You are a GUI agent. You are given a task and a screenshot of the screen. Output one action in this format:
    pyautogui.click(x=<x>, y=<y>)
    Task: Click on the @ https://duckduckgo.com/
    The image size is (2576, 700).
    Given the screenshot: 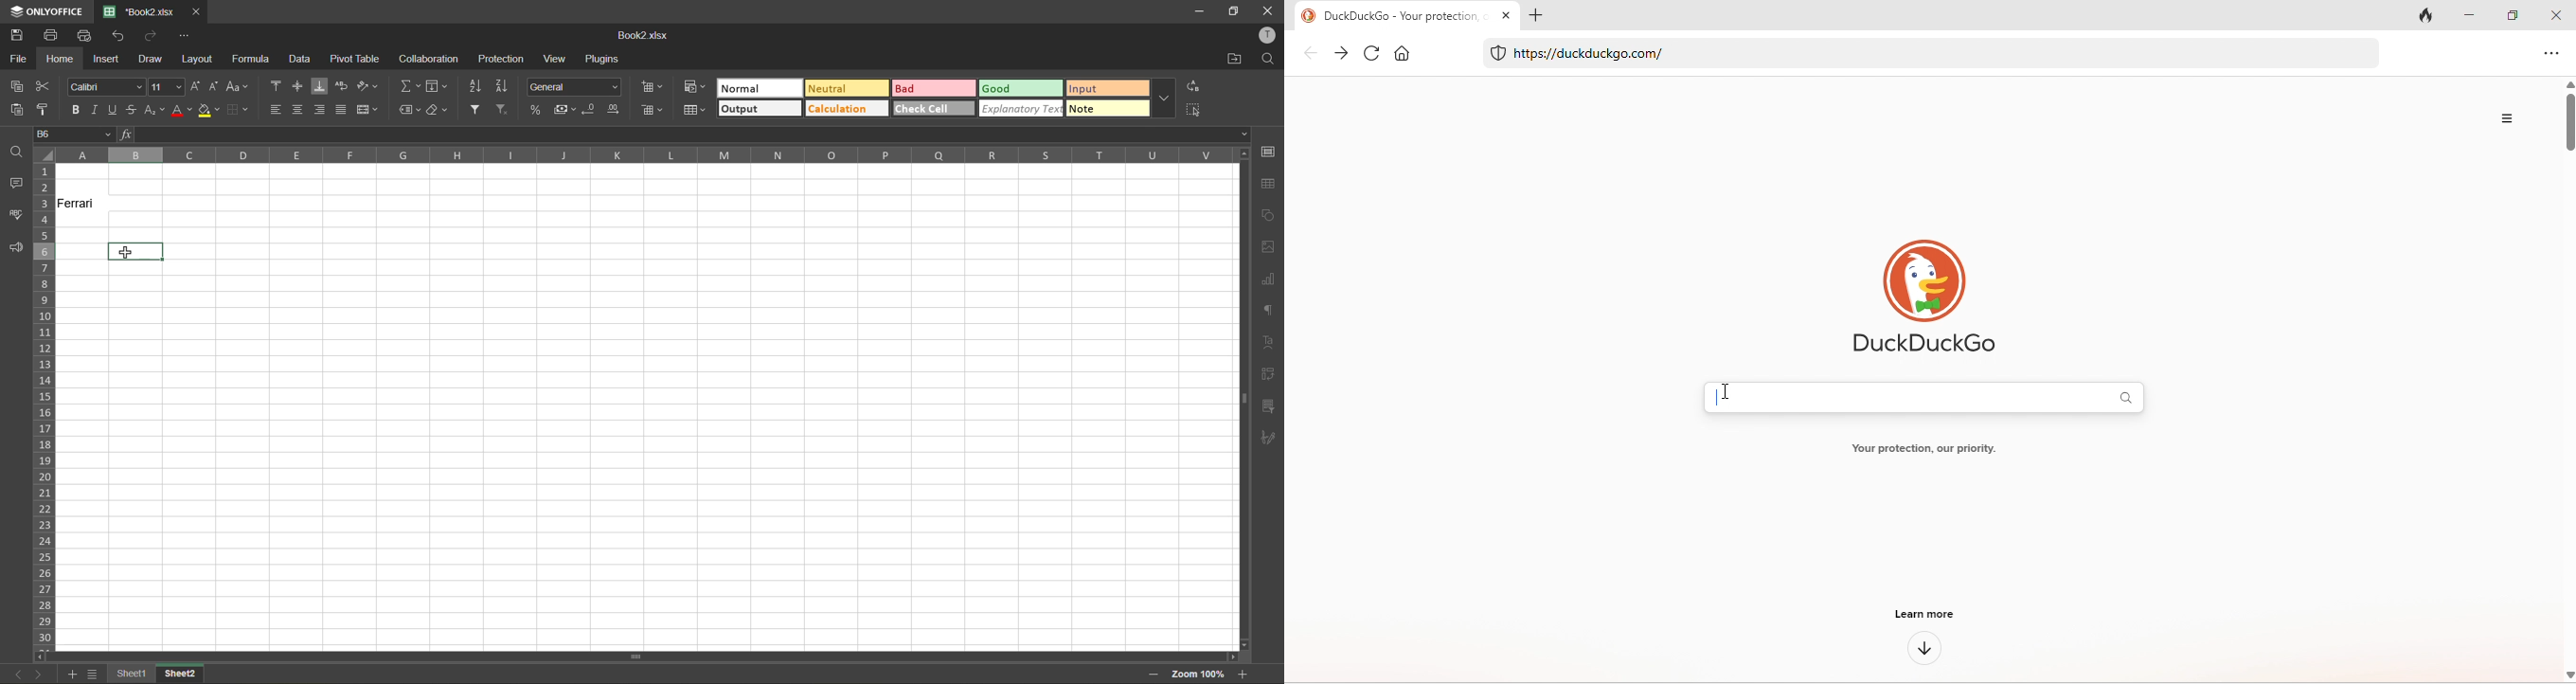 What is the action you would take?
    pyautogui.click(x=1590, y=53)
    